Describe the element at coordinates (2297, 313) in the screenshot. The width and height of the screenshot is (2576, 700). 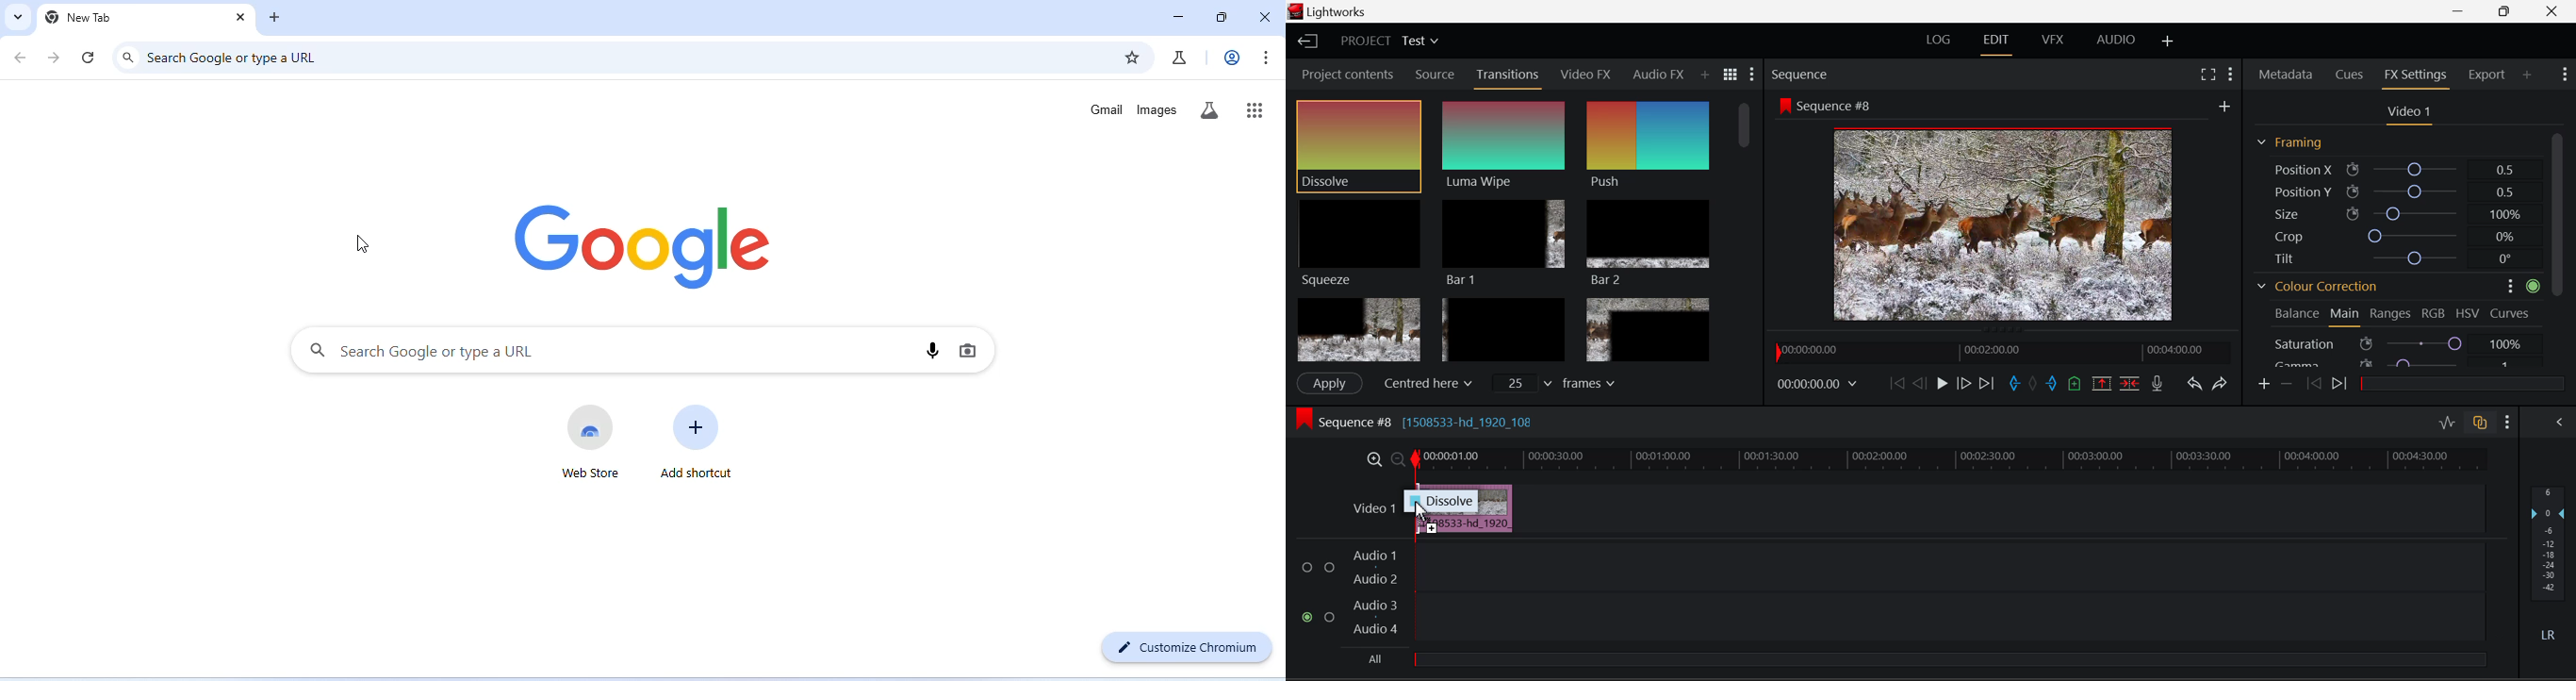
I see `Balance` at that location.